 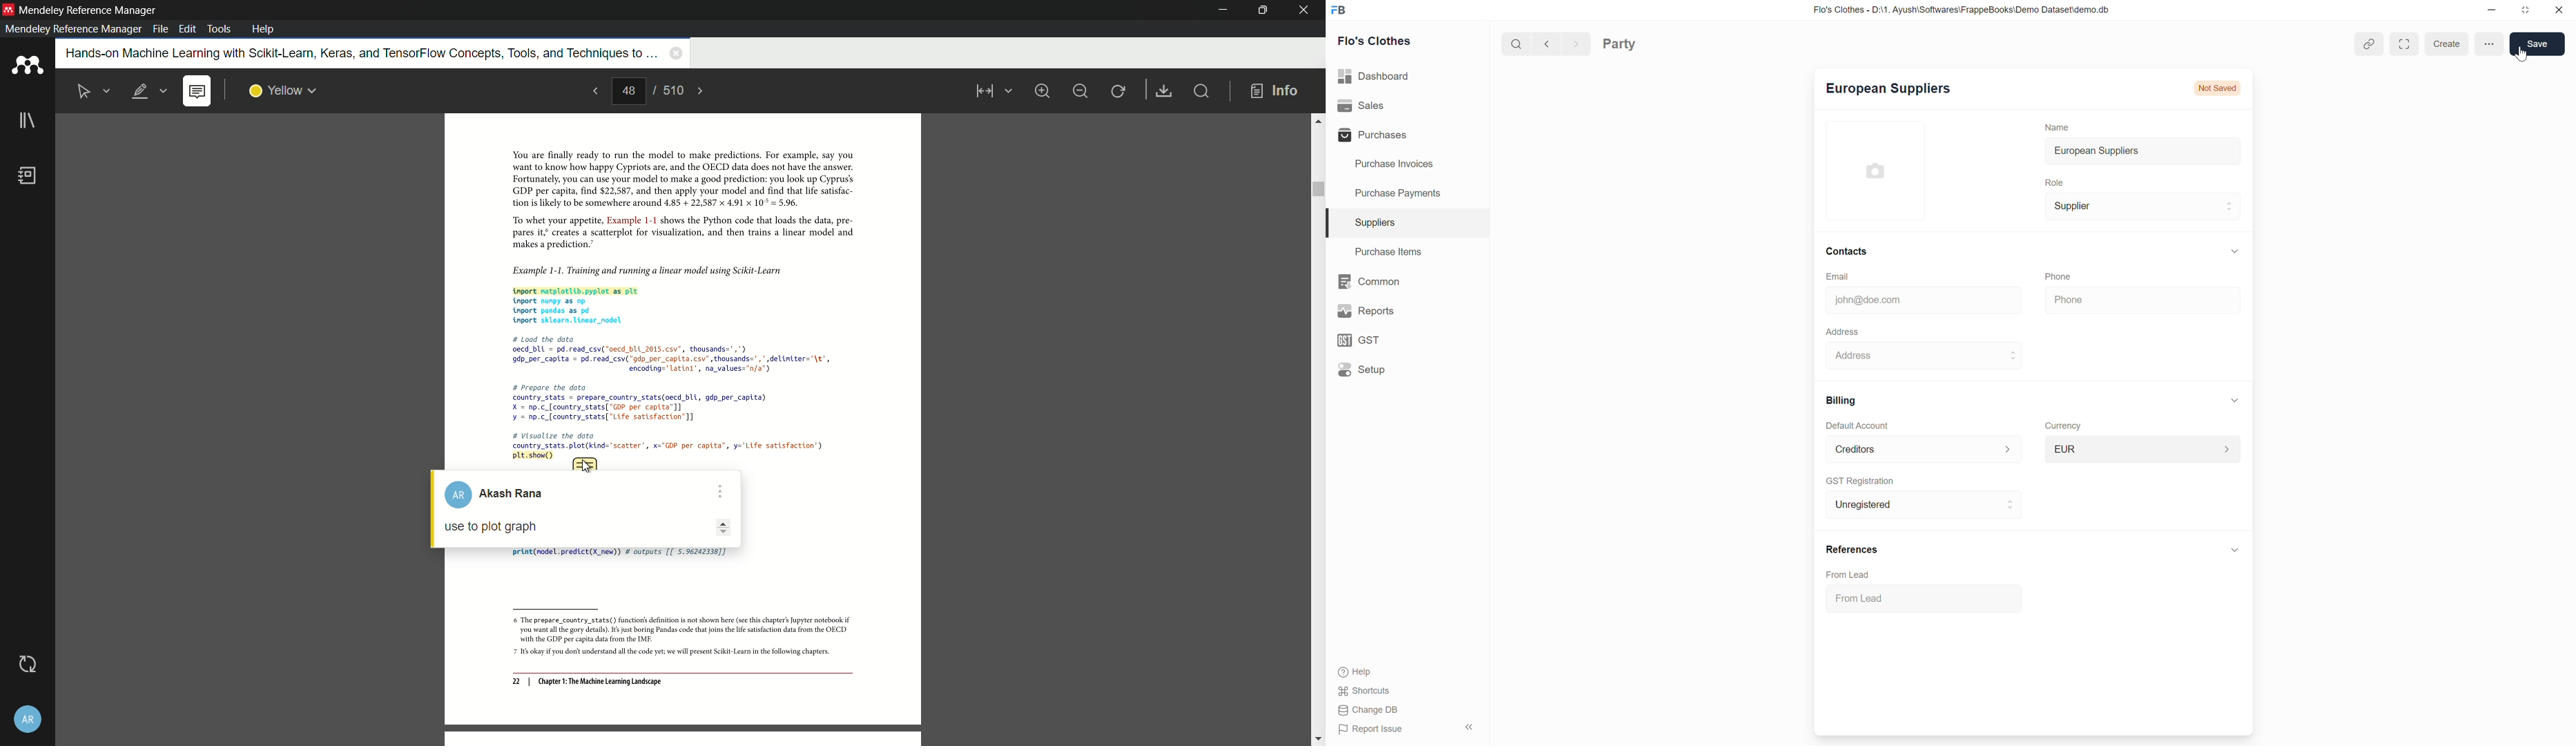 What do you see at coordinates (2065, 447) in the screenshot?
I see `usD` at bounding box center [2065, 447].